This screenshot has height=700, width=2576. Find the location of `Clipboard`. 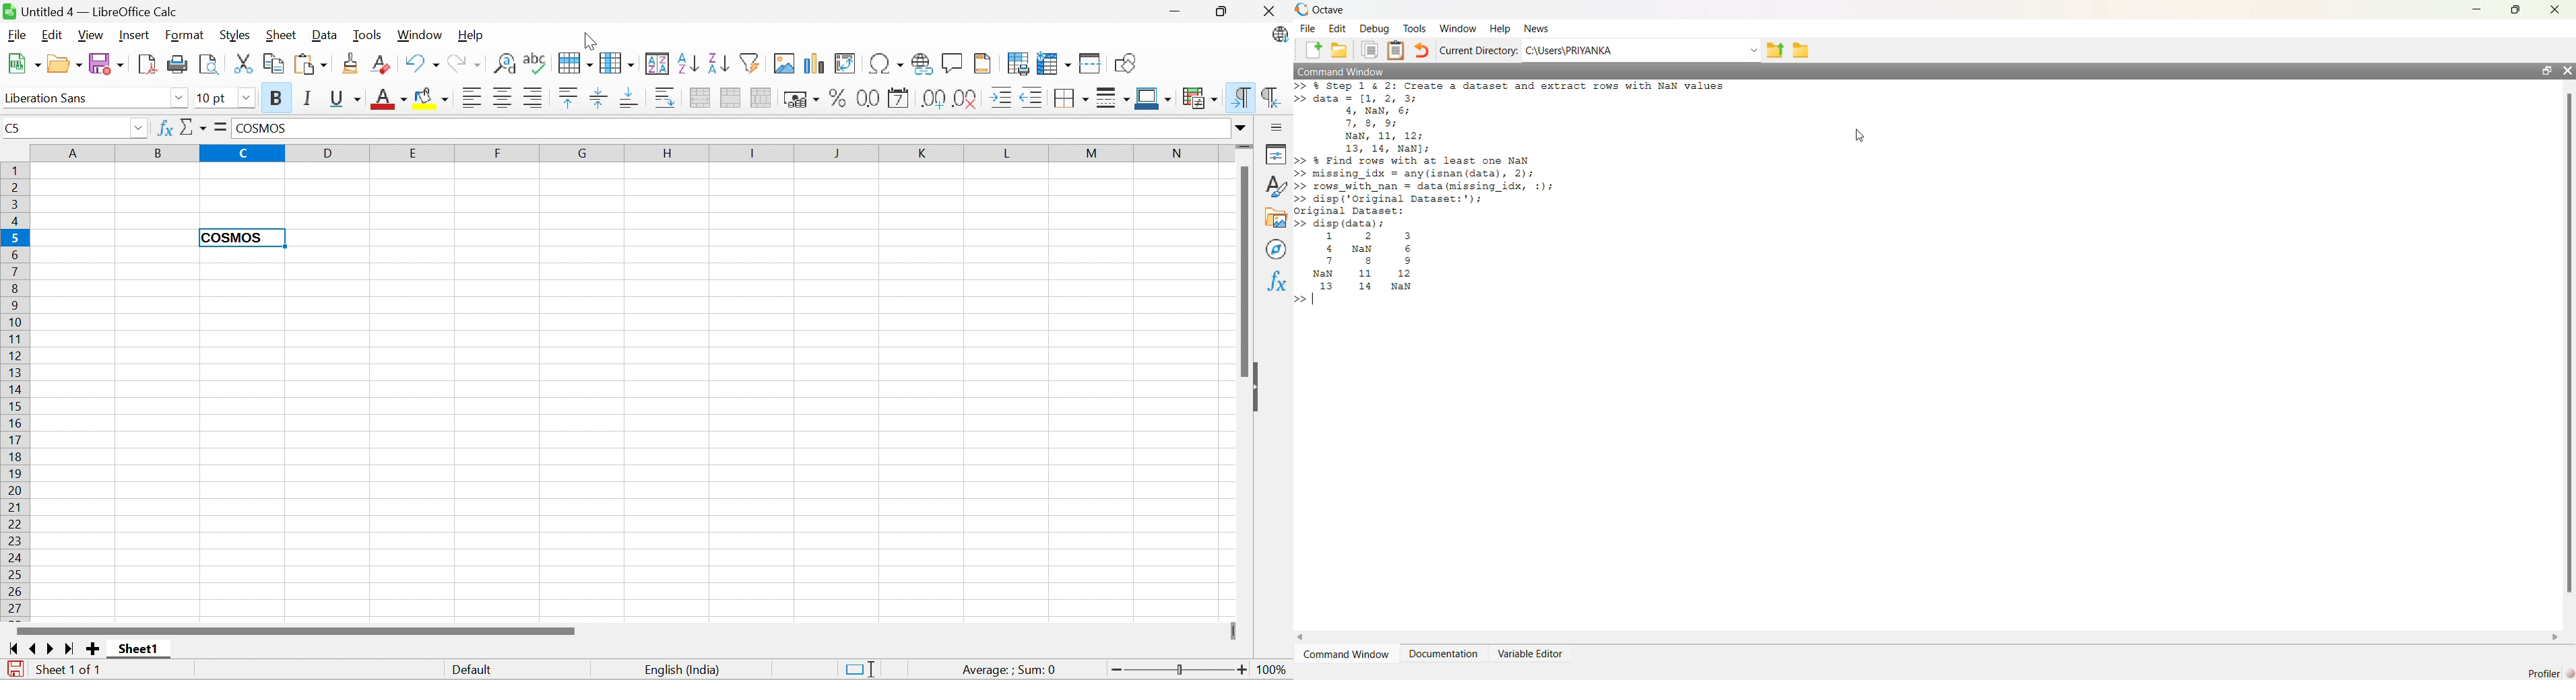

Clipboard is located at coordinates (1395, 50).